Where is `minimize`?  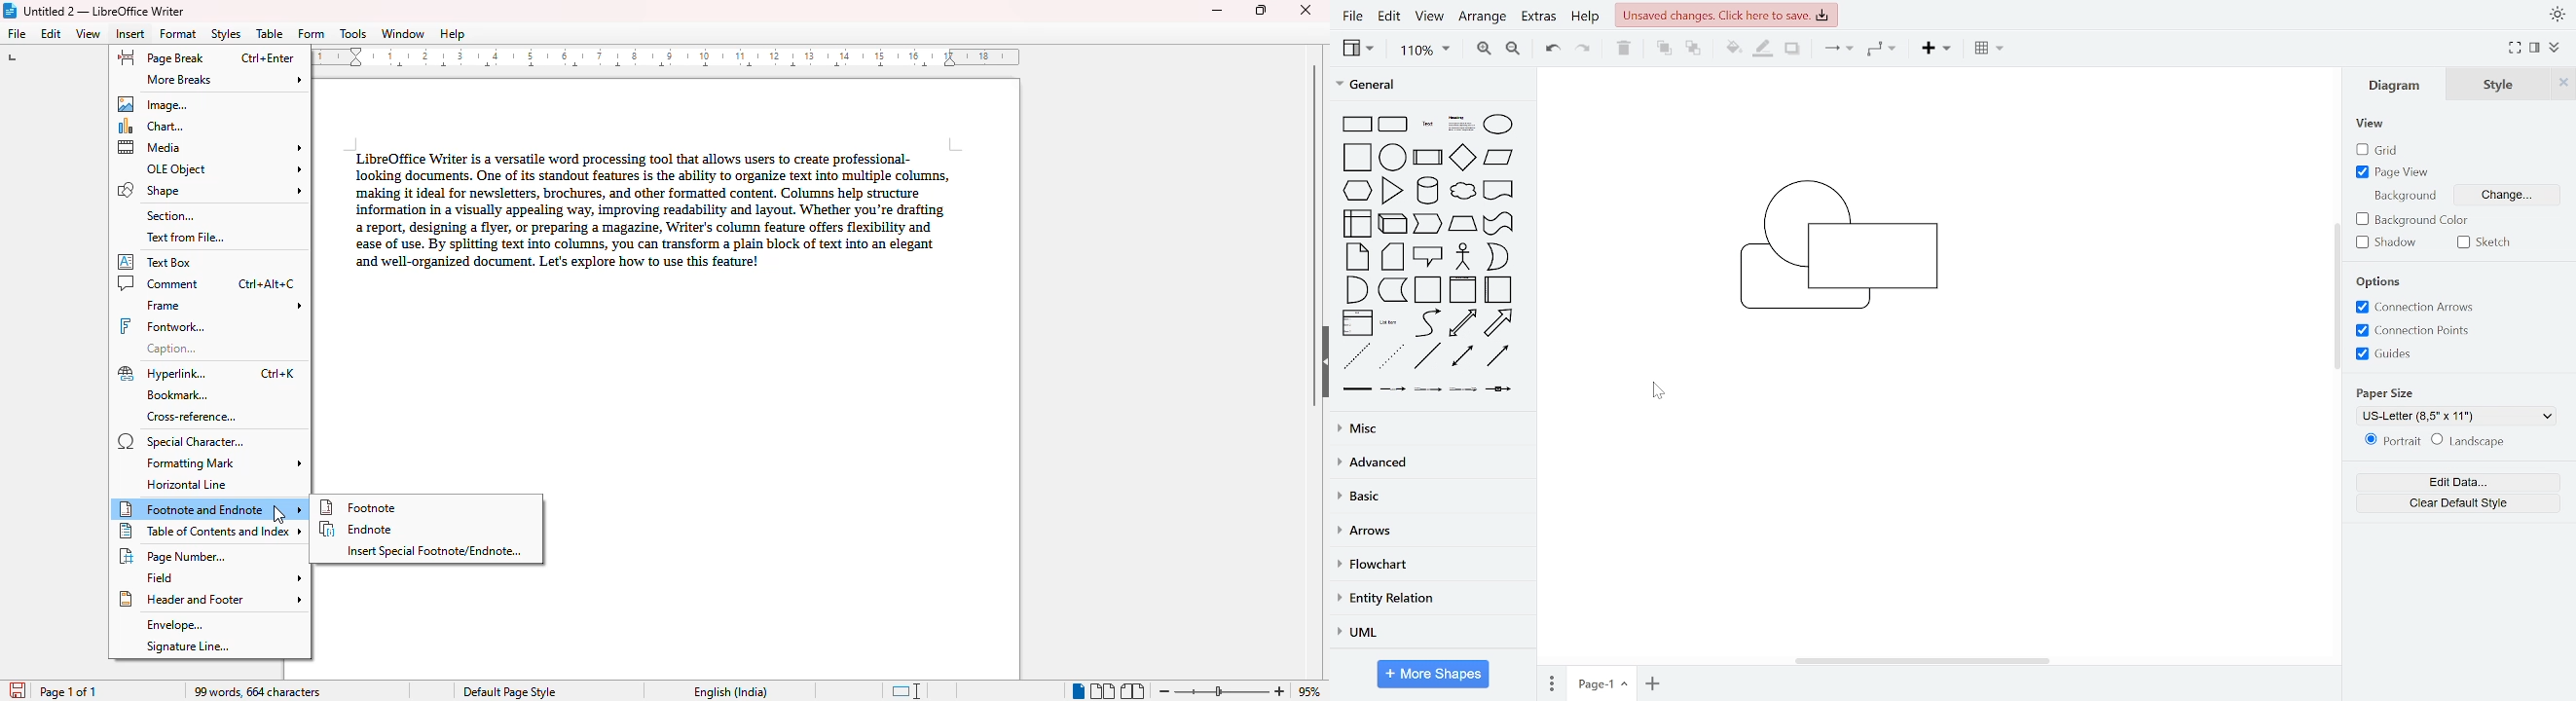 minimize is located at coordinates (1217, 11).